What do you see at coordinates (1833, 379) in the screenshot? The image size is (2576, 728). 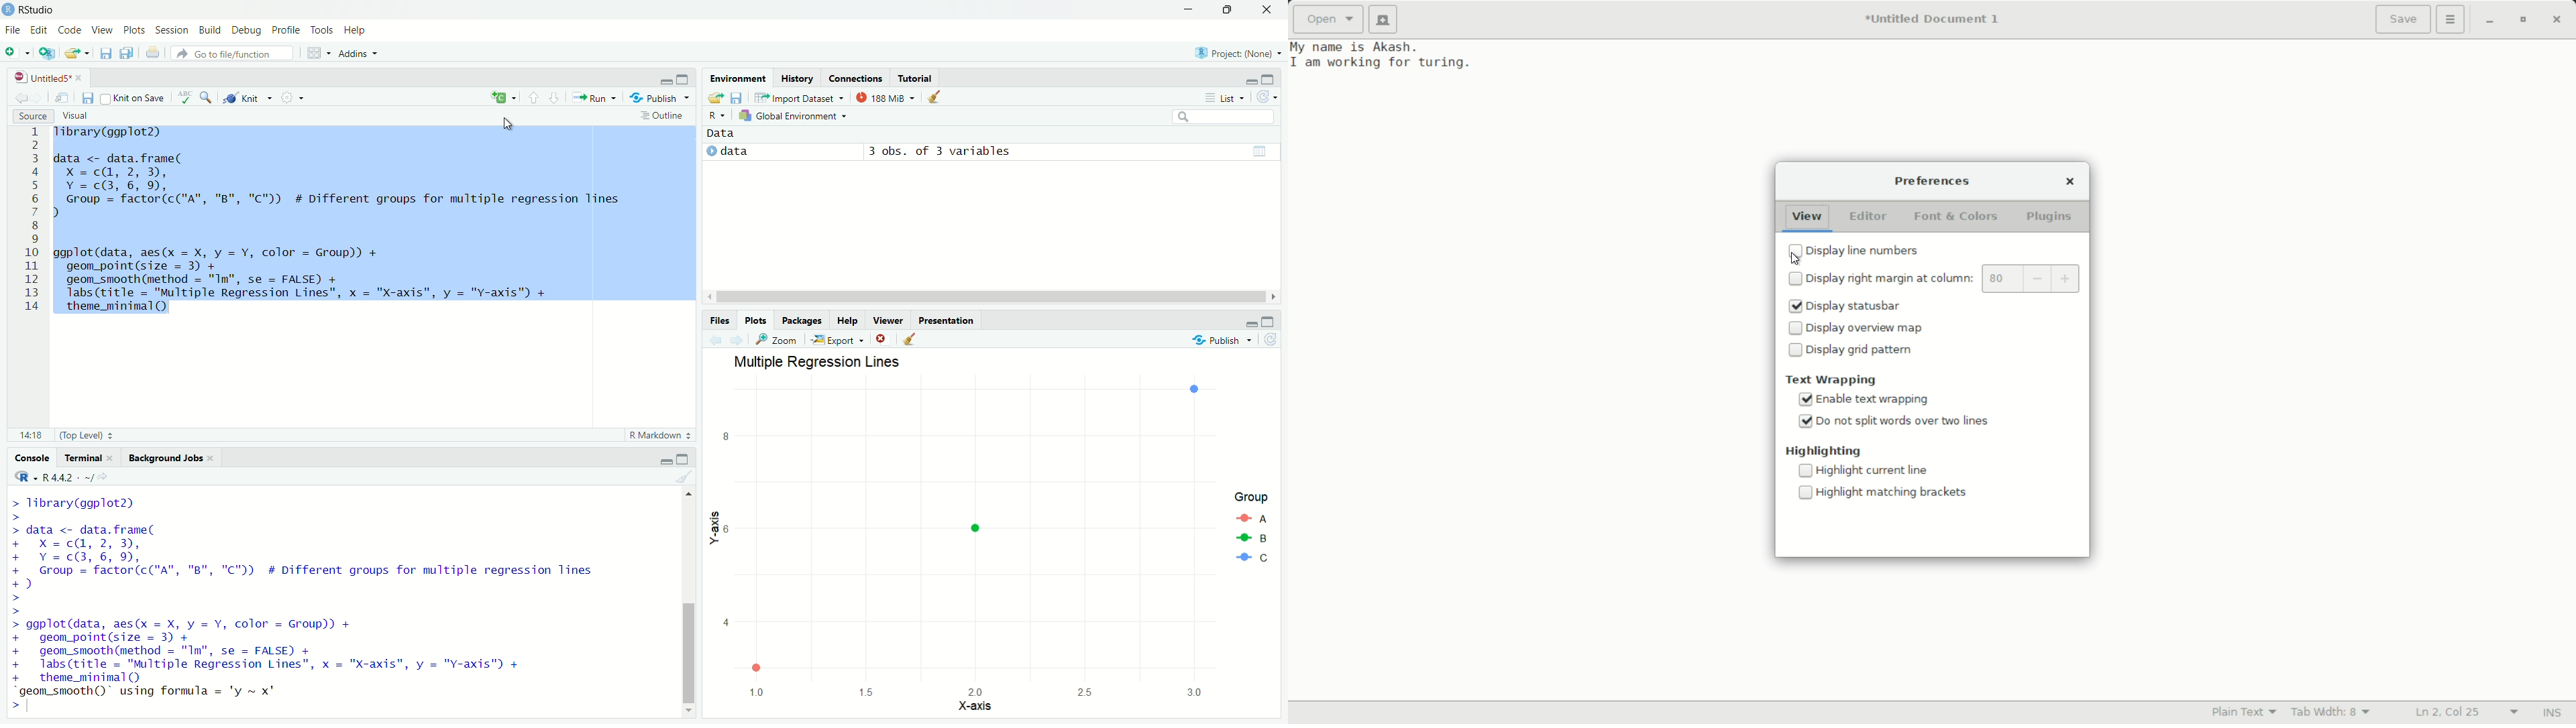 I see `text wrapping` at bounding box center [1833, 379].